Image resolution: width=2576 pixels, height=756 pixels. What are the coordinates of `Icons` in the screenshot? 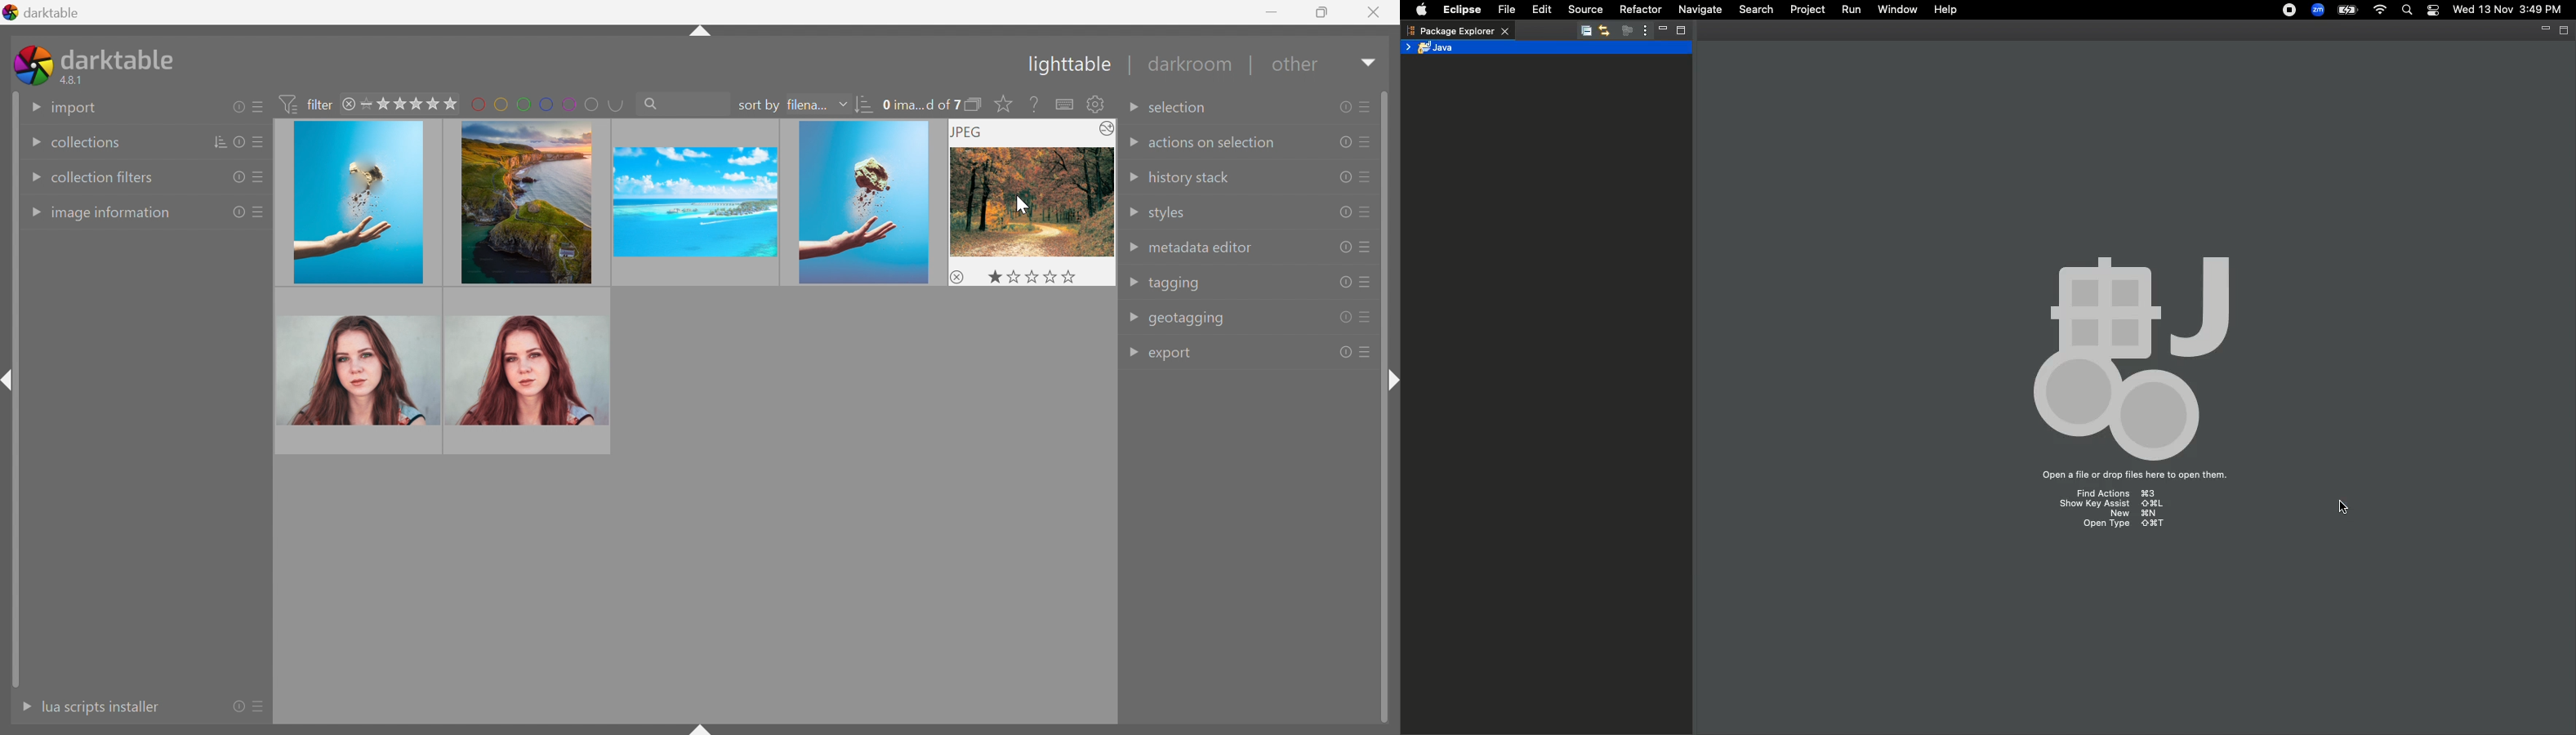 It's located at (2130, 359).